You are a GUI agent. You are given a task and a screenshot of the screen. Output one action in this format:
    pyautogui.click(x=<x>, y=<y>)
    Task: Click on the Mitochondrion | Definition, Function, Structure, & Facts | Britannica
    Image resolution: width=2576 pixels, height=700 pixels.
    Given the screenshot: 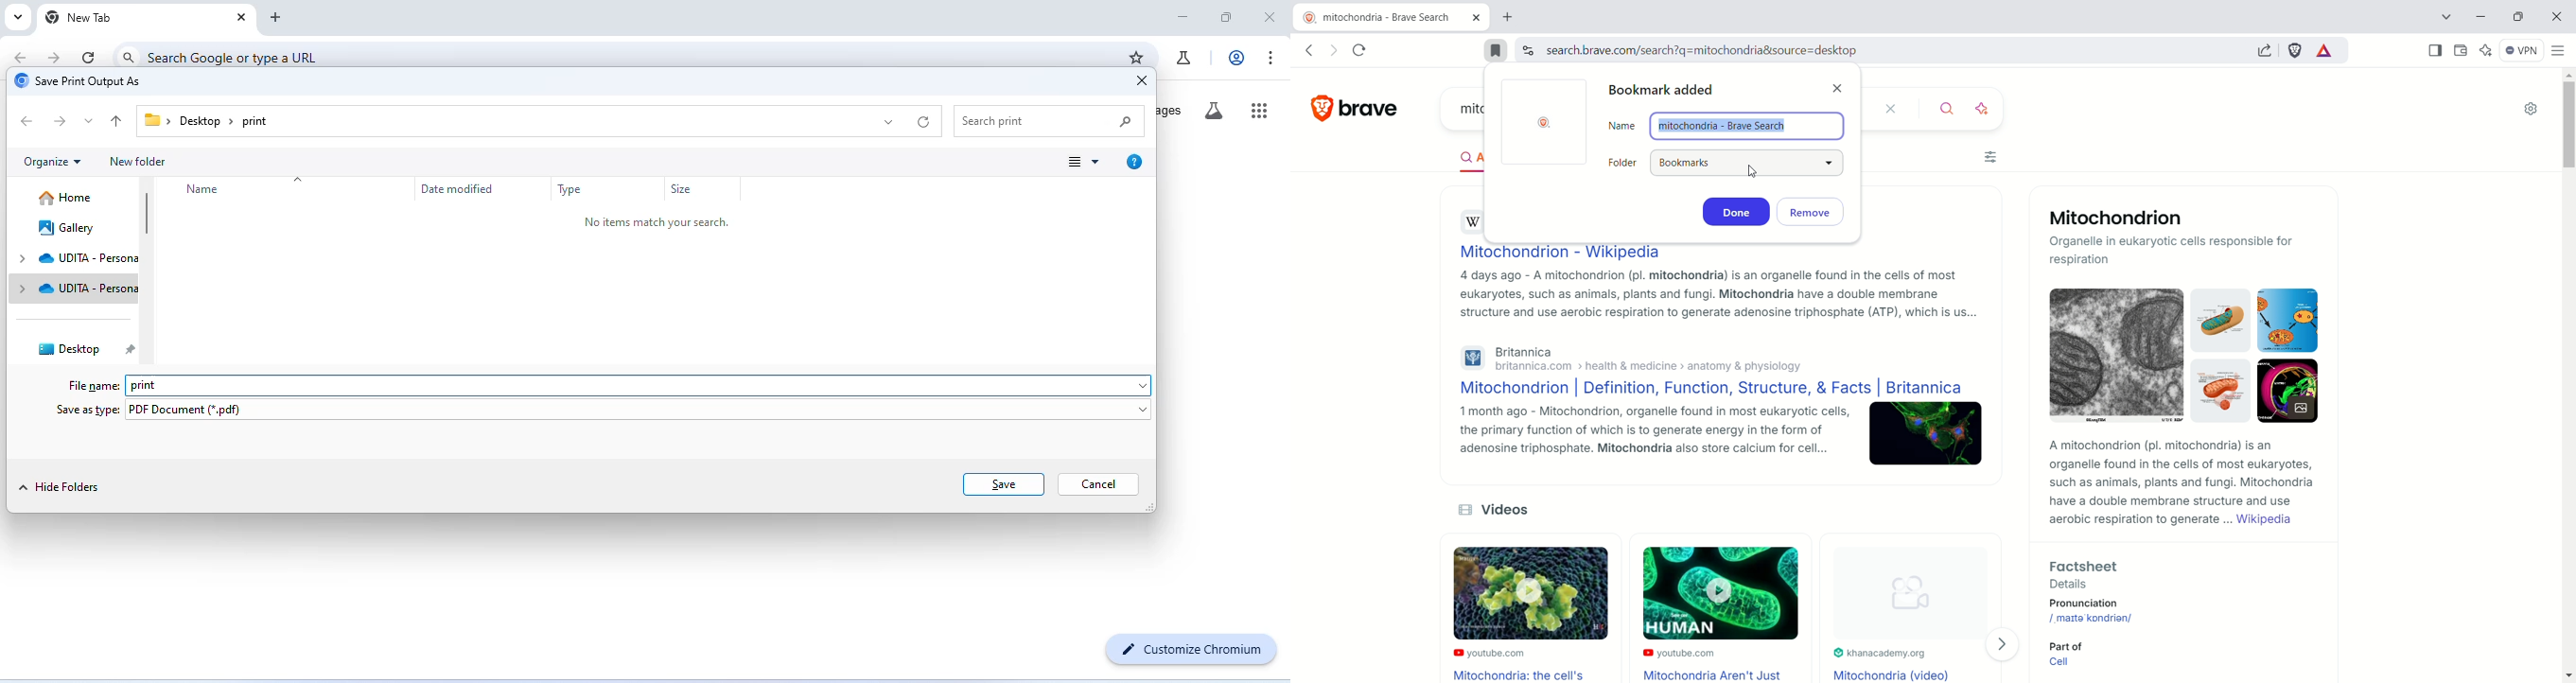 What is the action you would take?
    pyautogui.click(x=1707, y=389)
    